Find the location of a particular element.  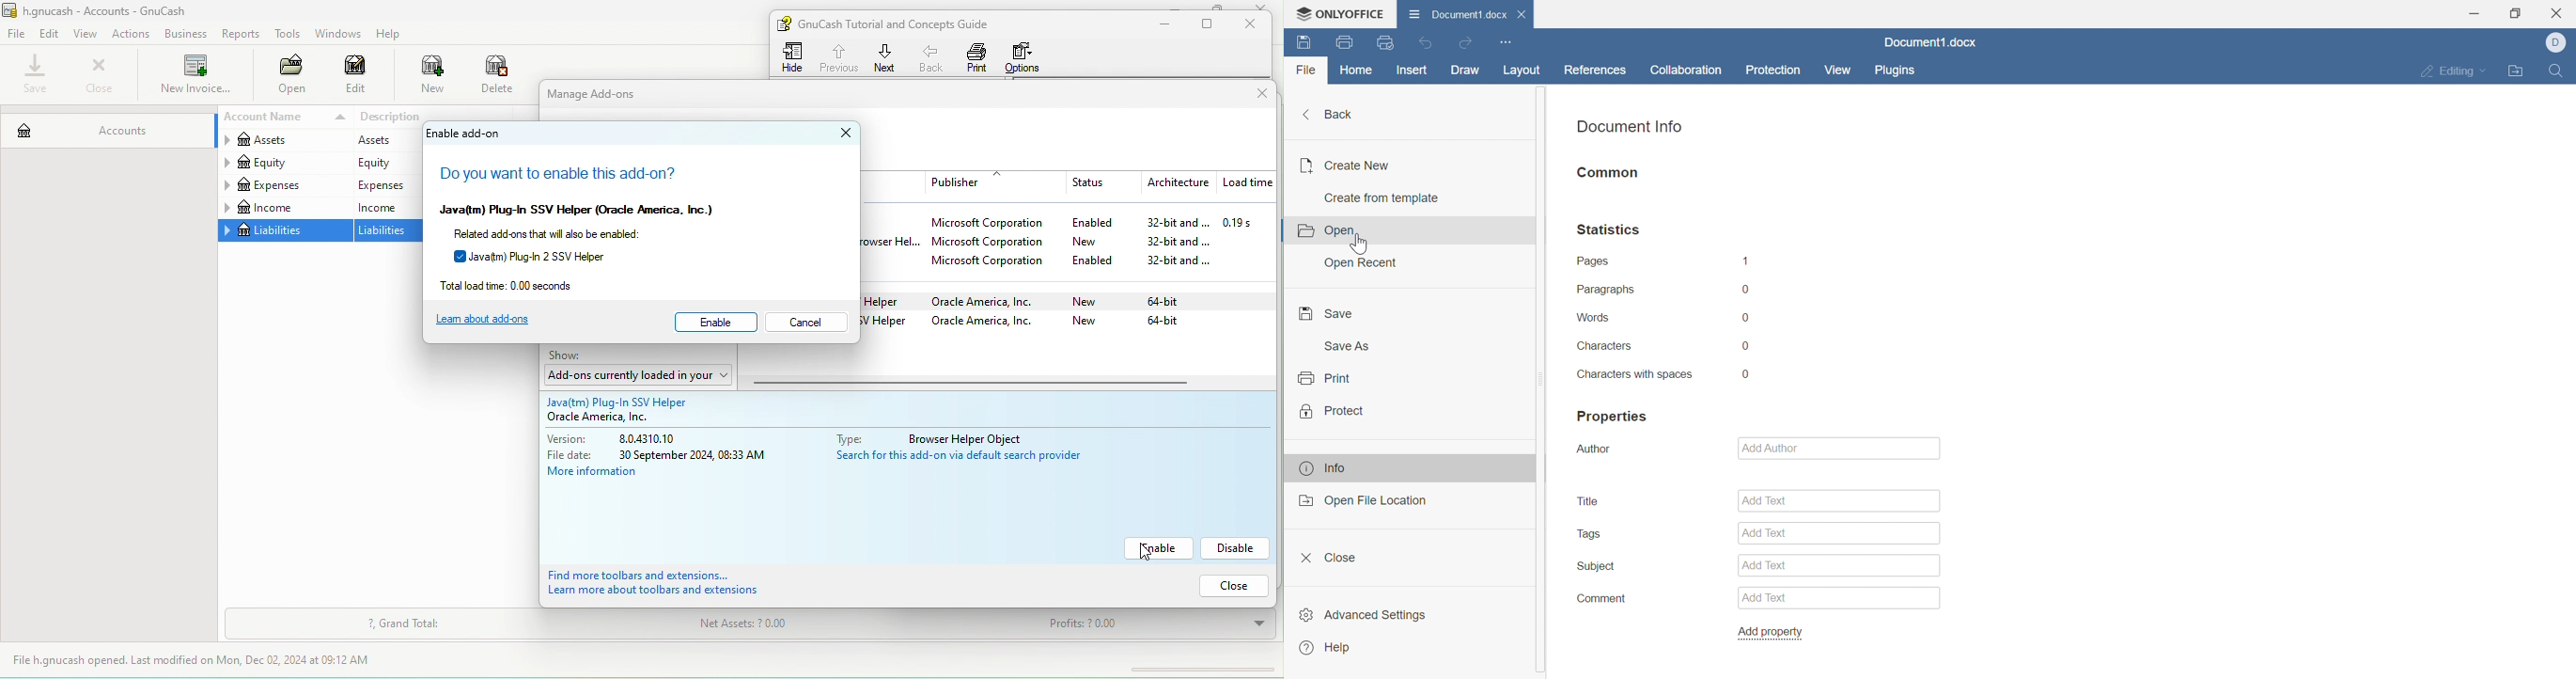

expenses is located at coordinates (284, 185).